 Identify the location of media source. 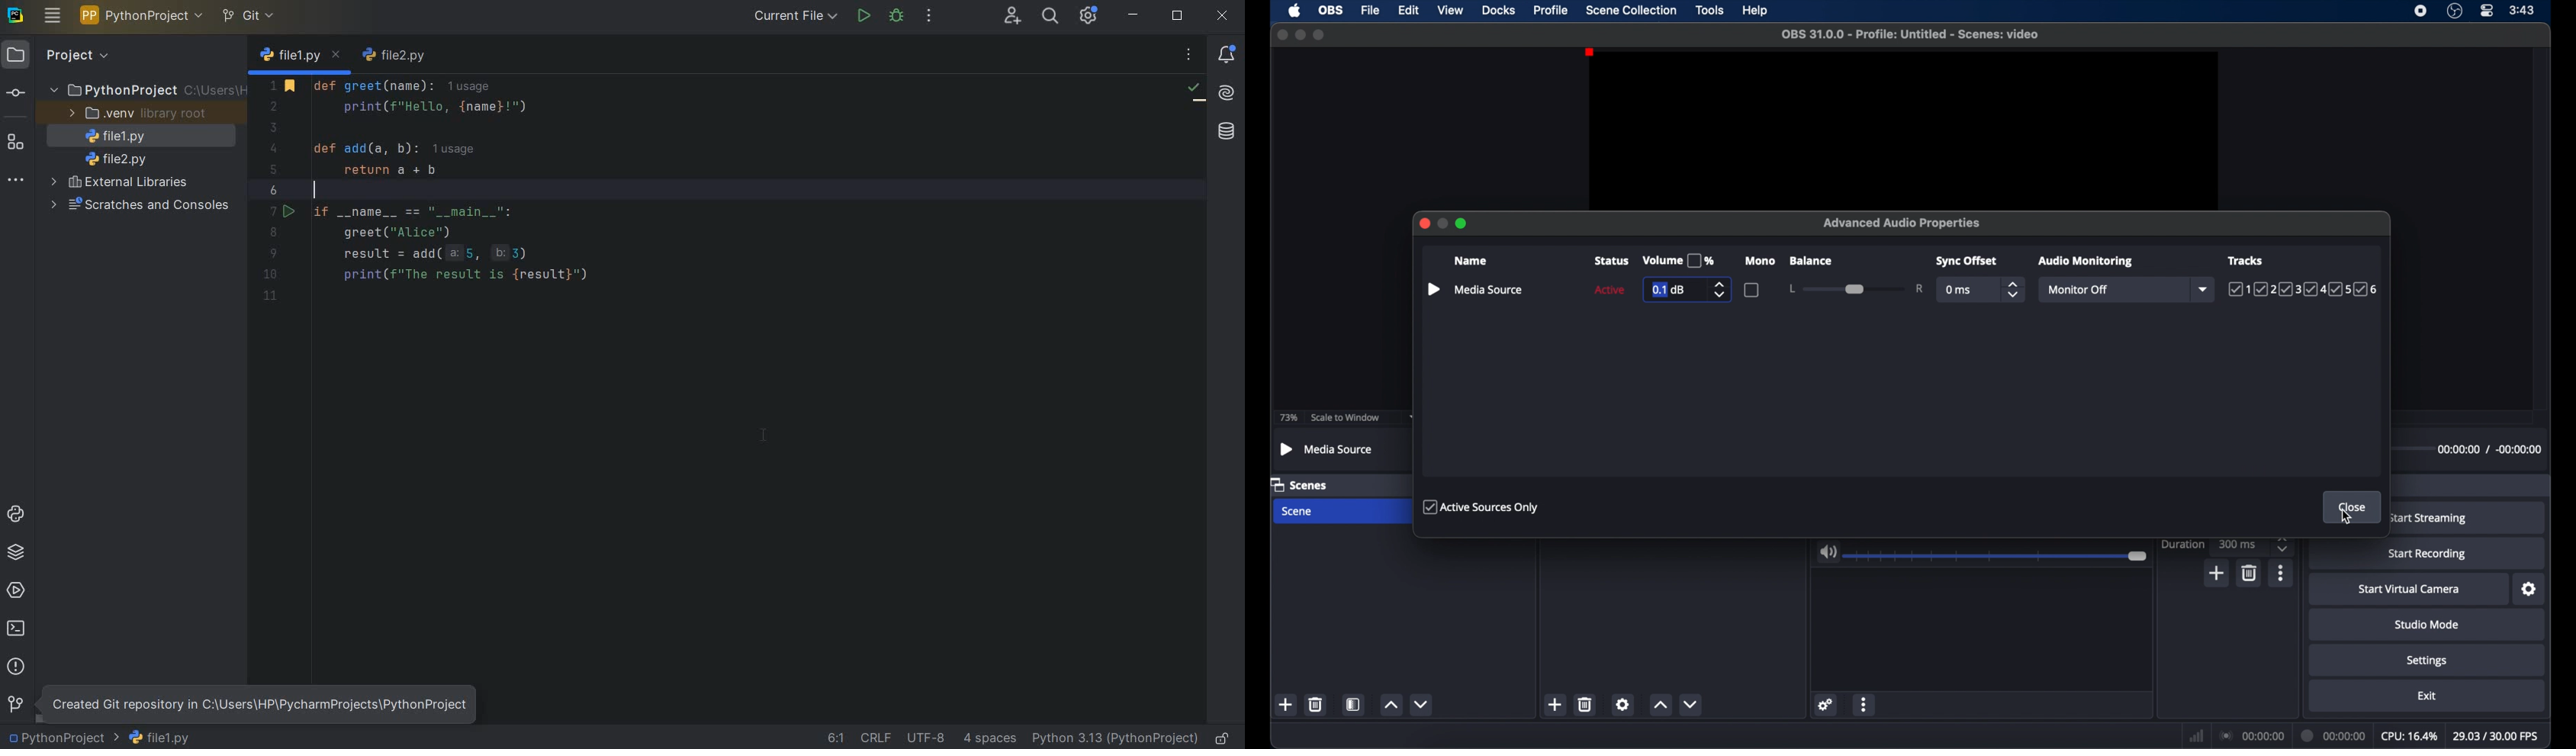
(1474, 289).